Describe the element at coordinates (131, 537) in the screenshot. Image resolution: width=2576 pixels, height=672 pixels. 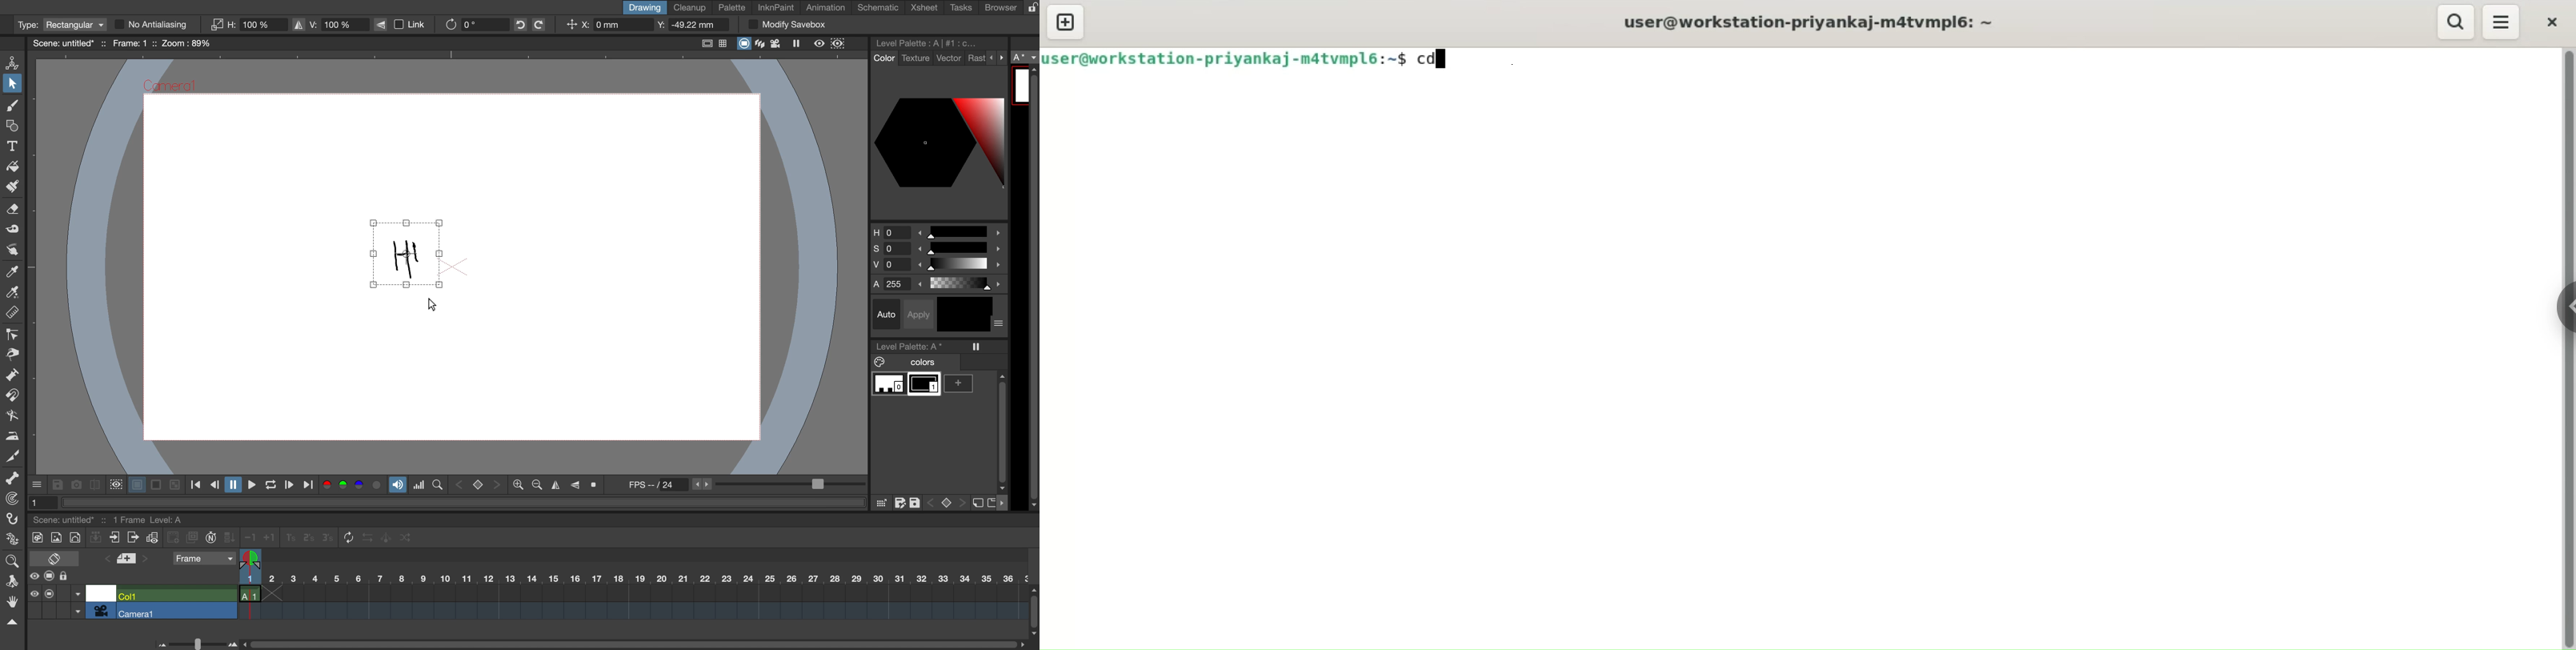
I see `open x subsheet` at that location.